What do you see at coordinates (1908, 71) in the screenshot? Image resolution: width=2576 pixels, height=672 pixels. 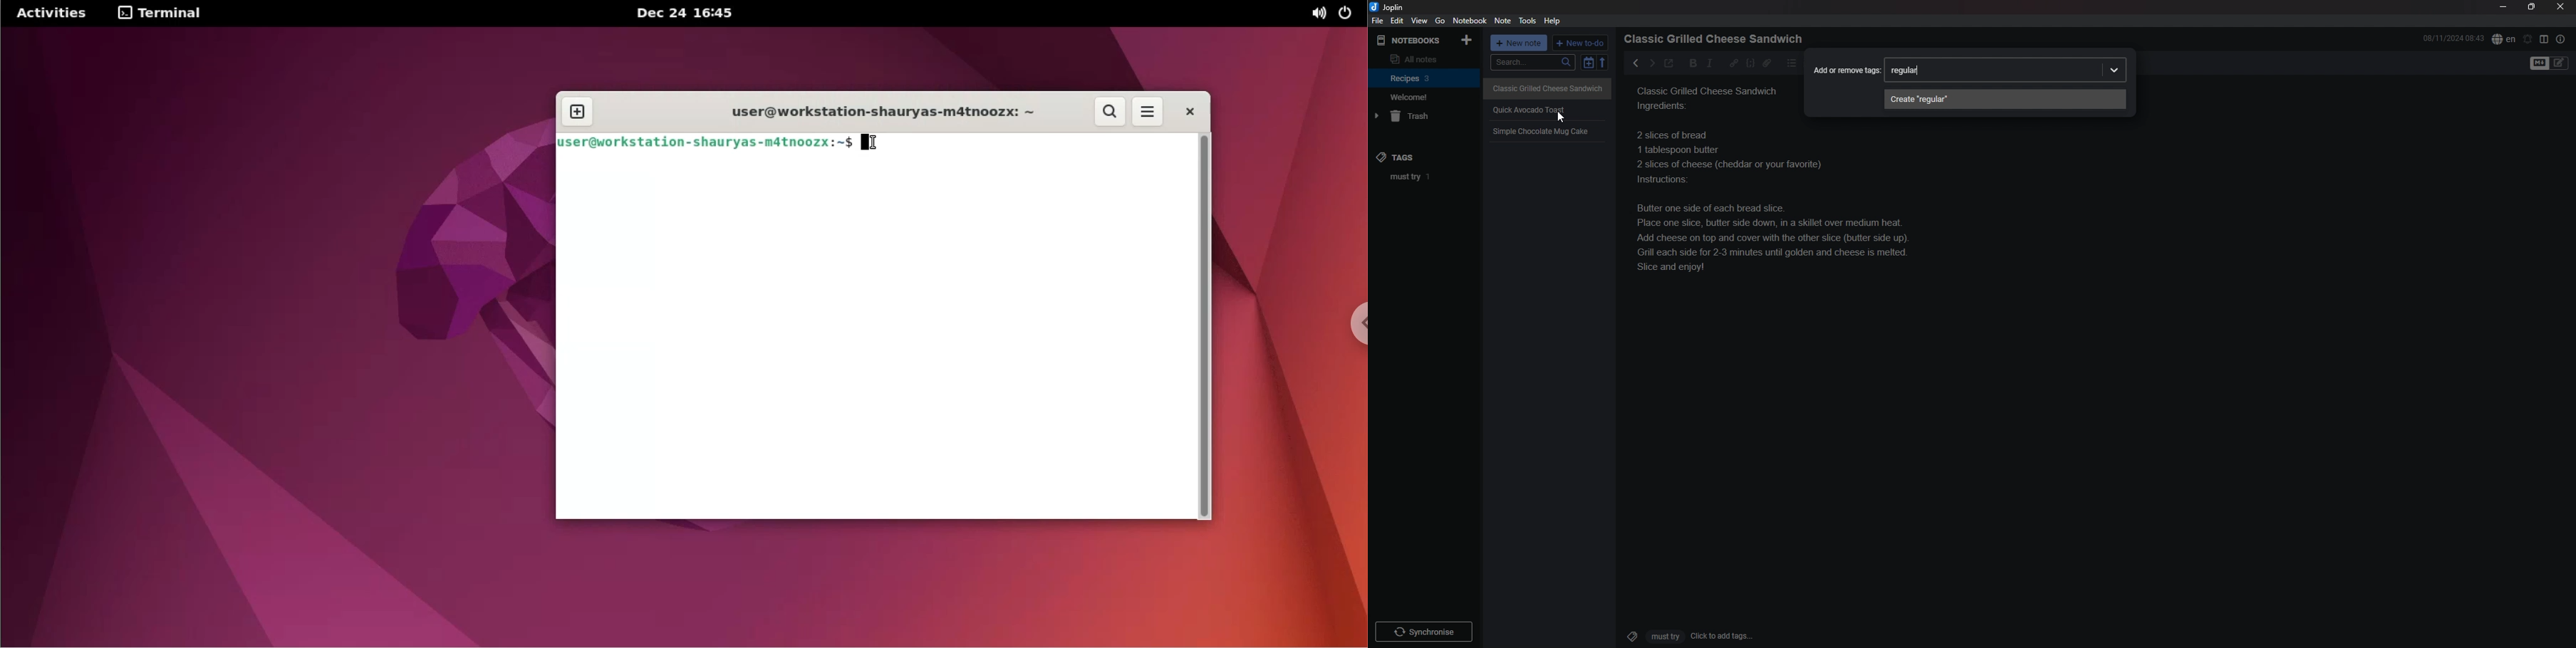 I see `input` at bounding box center [1908, 71].